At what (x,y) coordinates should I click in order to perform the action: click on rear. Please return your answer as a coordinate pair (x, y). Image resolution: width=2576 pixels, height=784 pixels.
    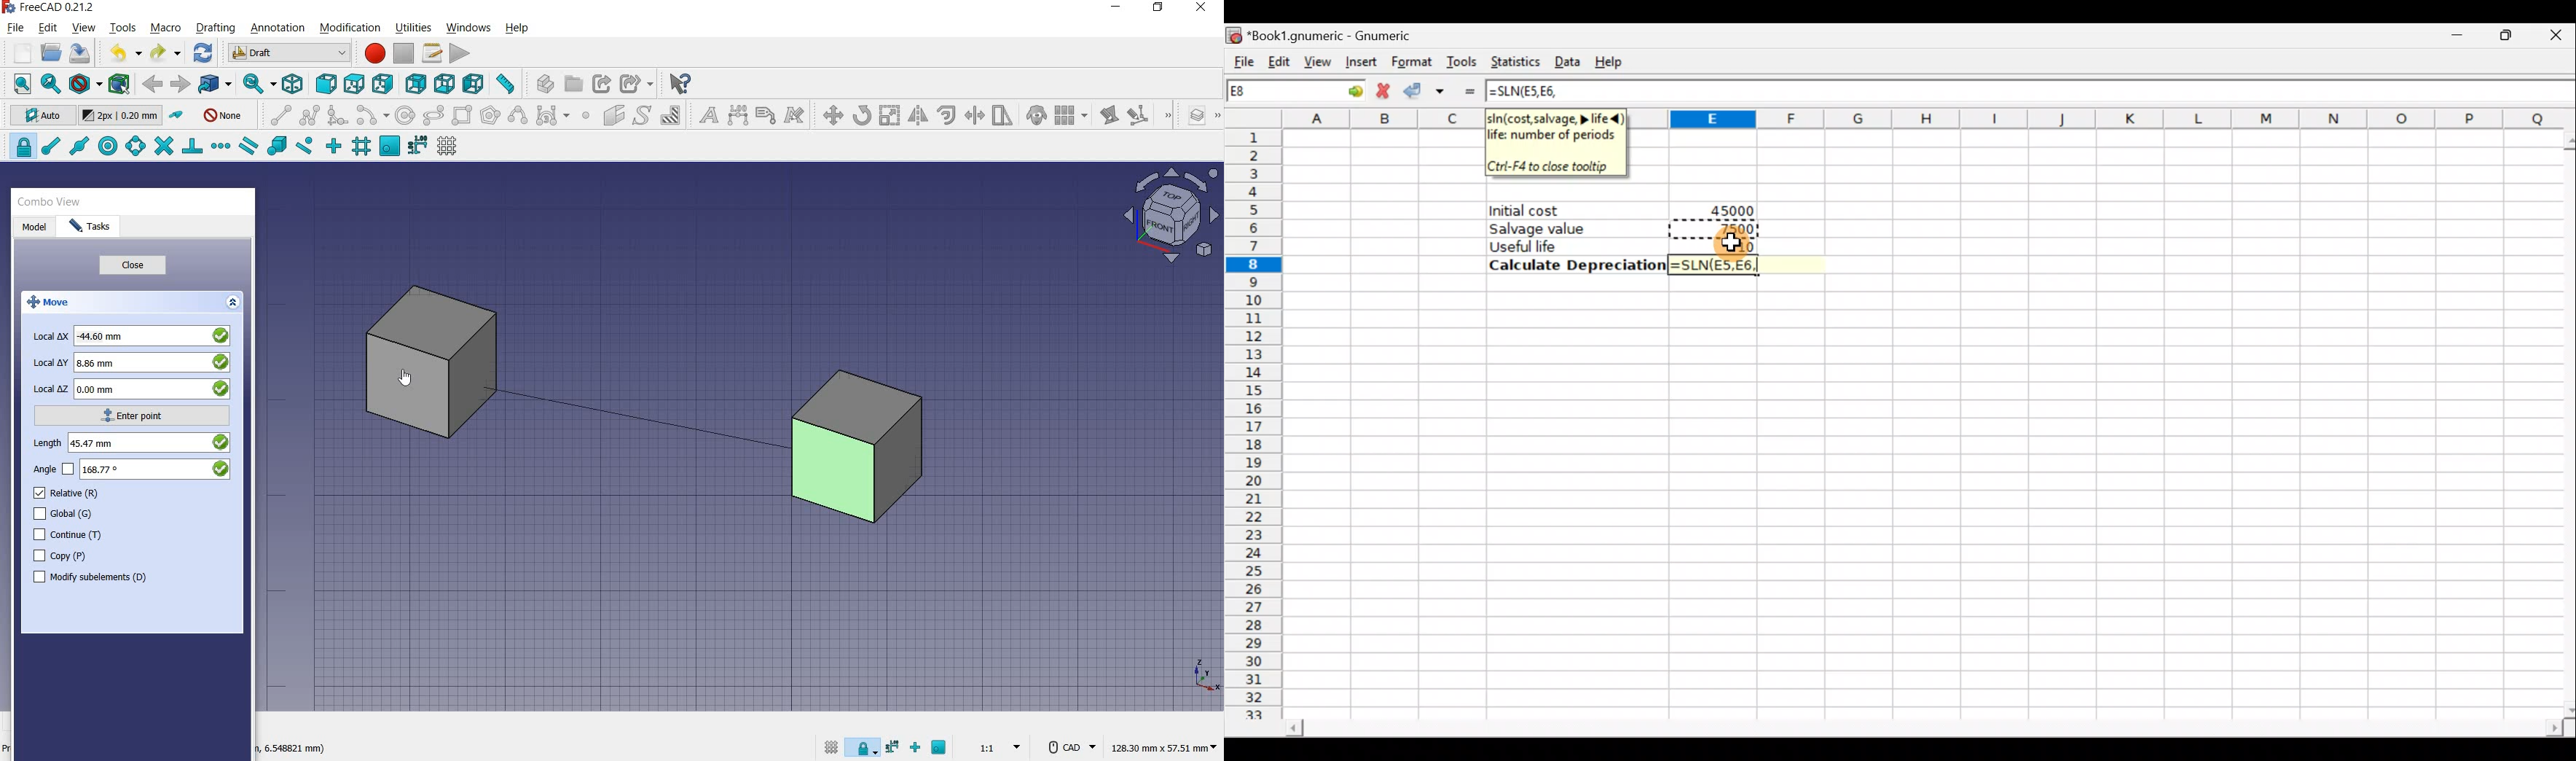
    Looking at the image, I should click on (416, 85).